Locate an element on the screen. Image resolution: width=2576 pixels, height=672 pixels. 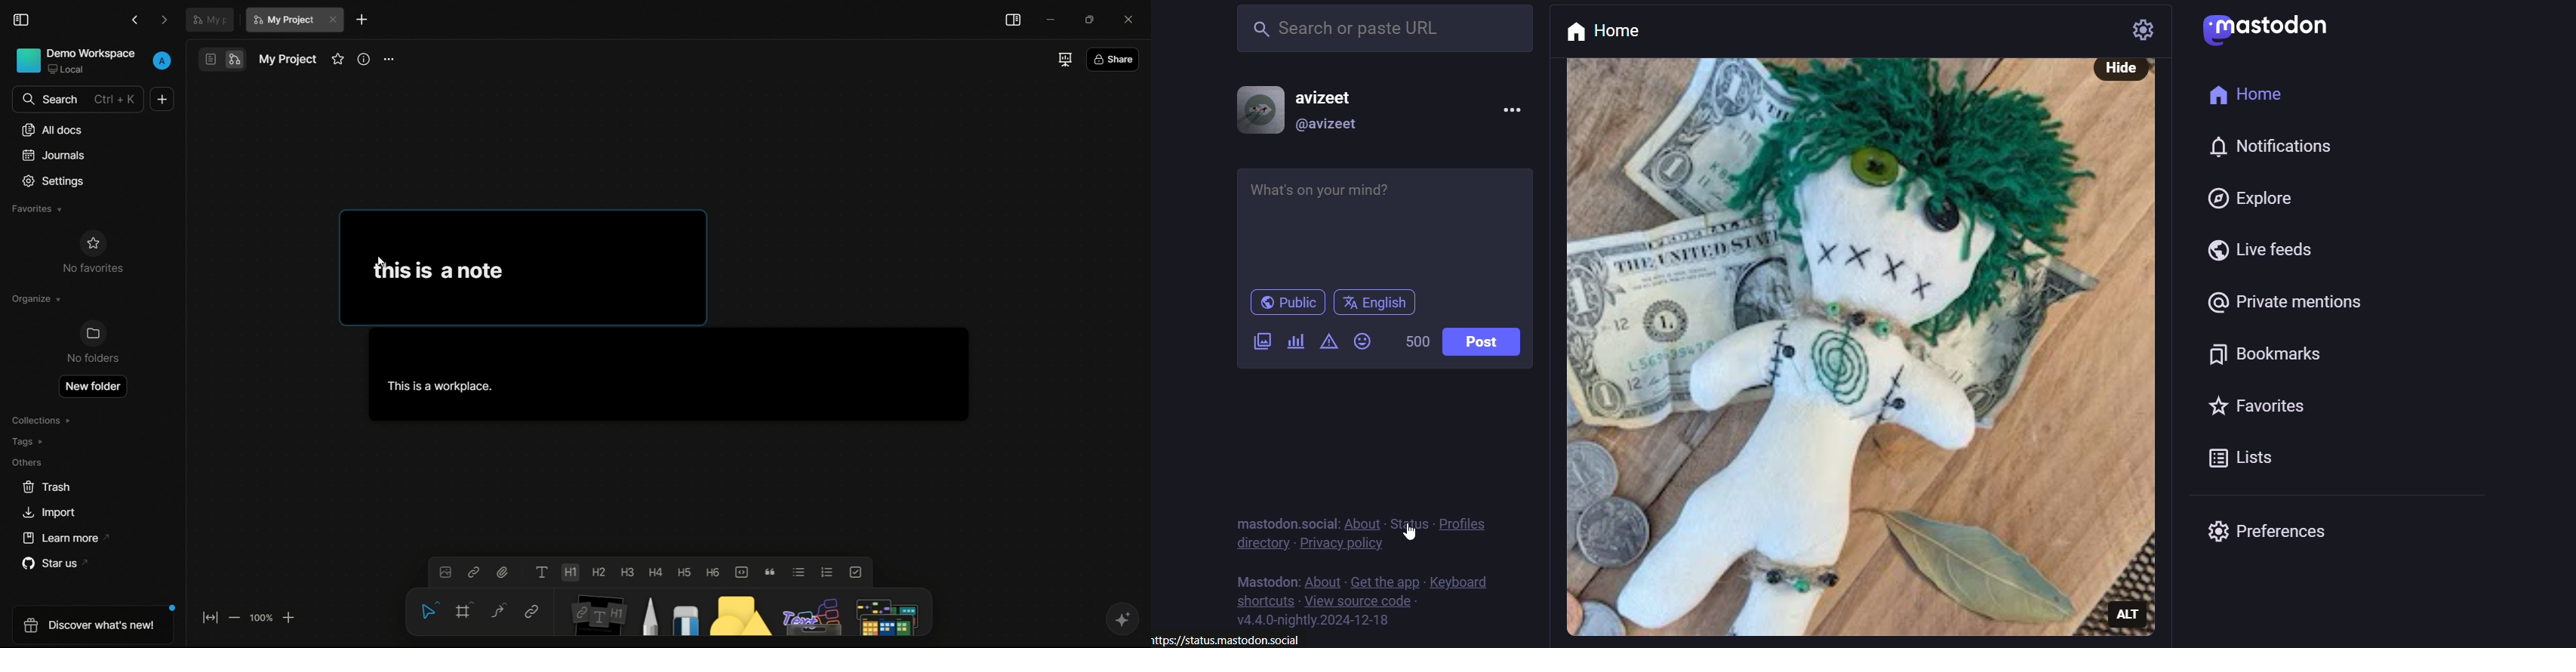
document tab is located at coordinates (210, 19).